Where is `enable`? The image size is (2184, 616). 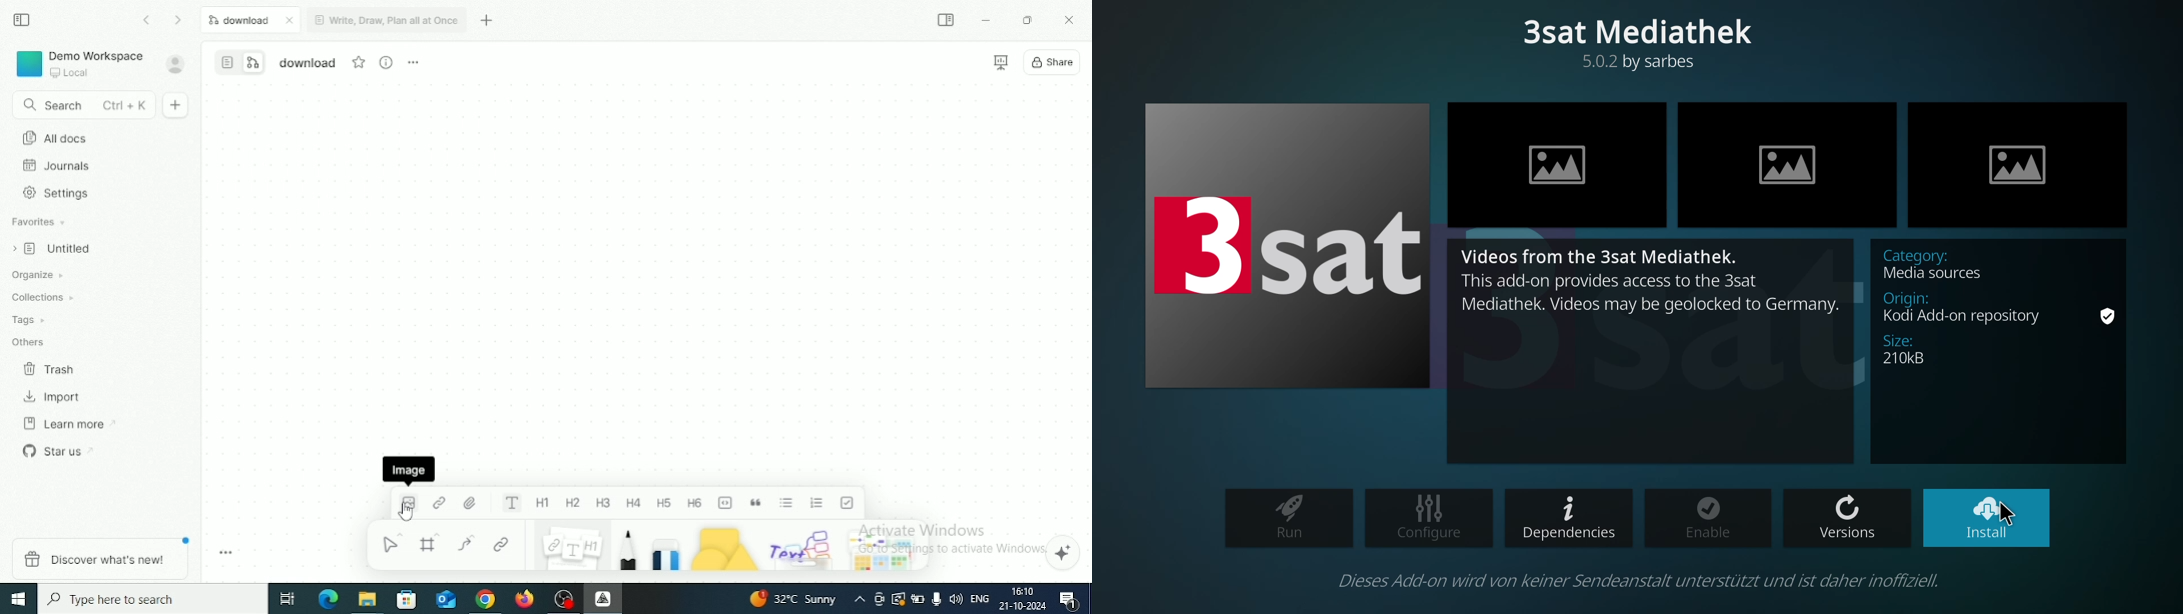 enable is located at coordinates (1708, 517).